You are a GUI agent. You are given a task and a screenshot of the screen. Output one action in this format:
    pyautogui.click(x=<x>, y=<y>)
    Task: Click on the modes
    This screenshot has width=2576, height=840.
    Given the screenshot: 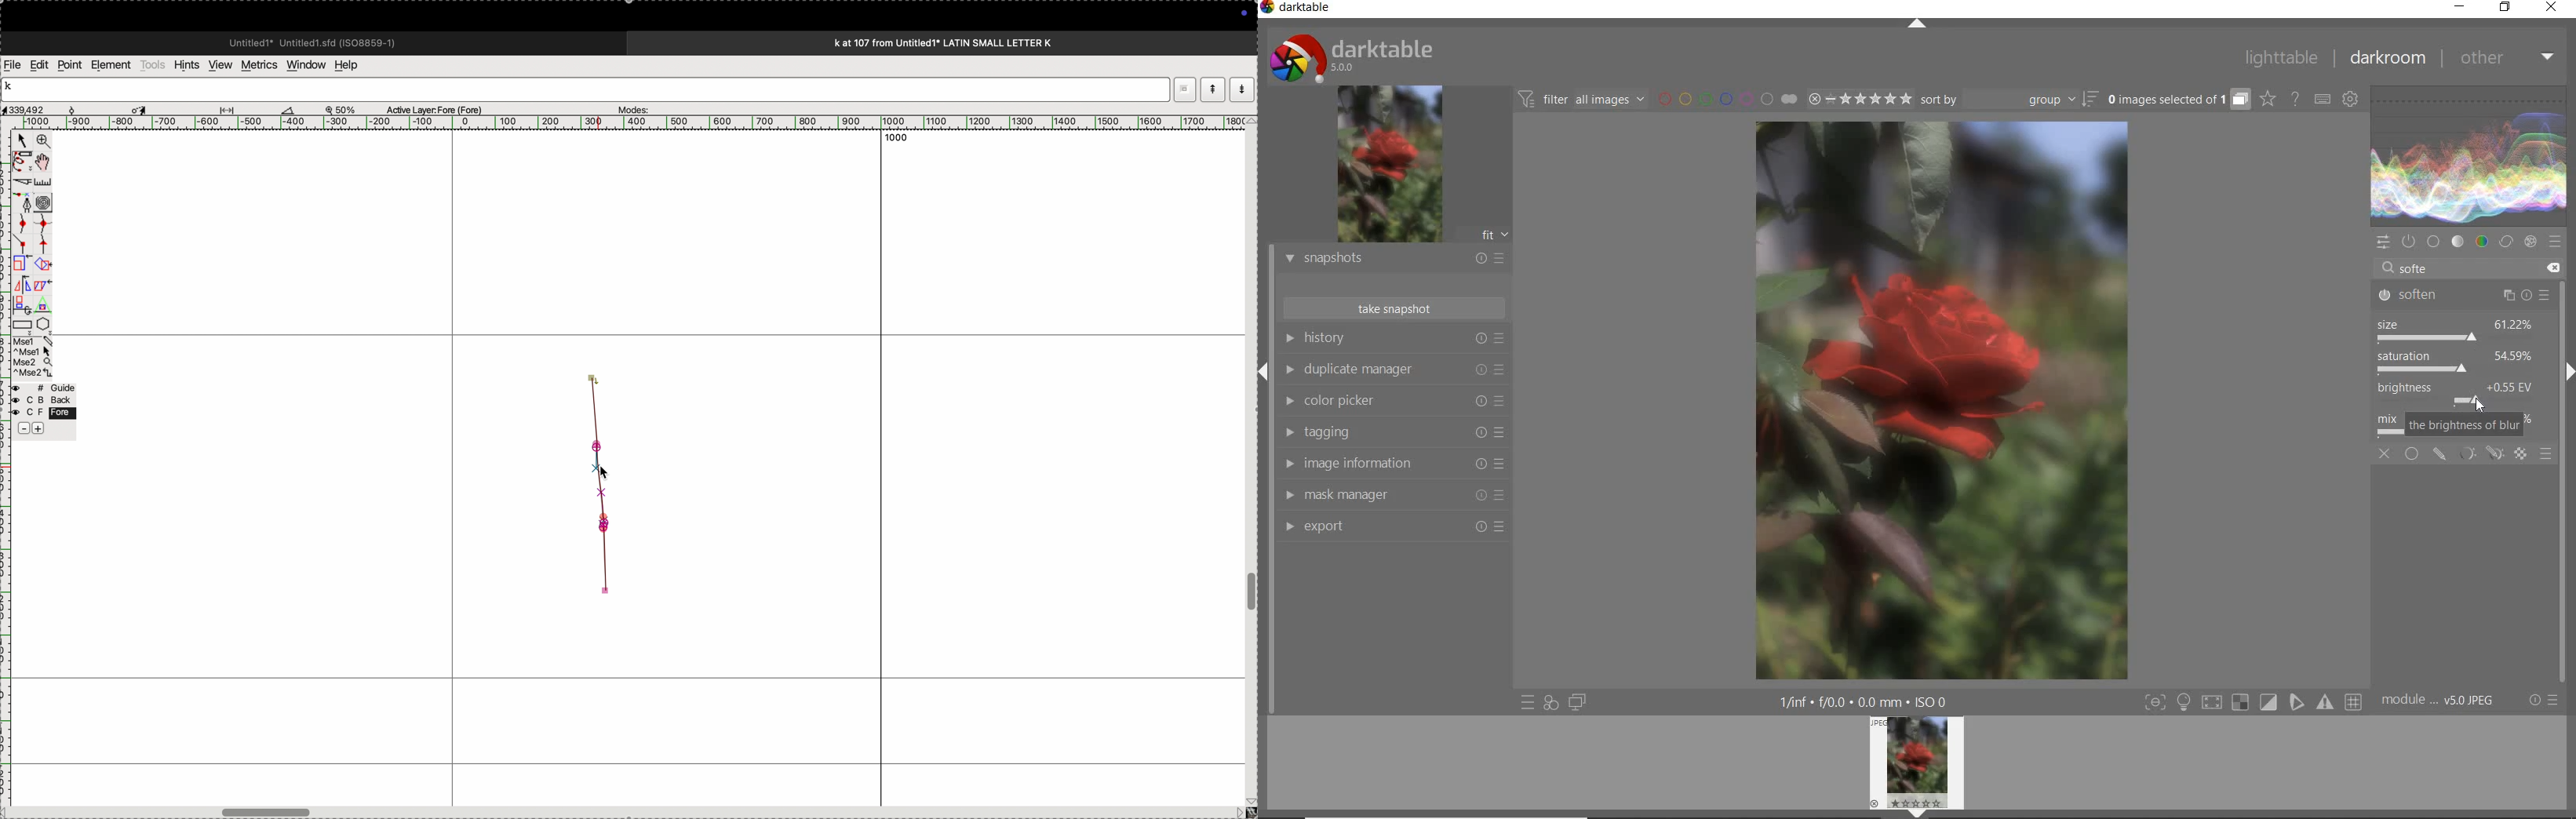 What is the action you would take?
    pyautogui.click(x=630, y=107)
    